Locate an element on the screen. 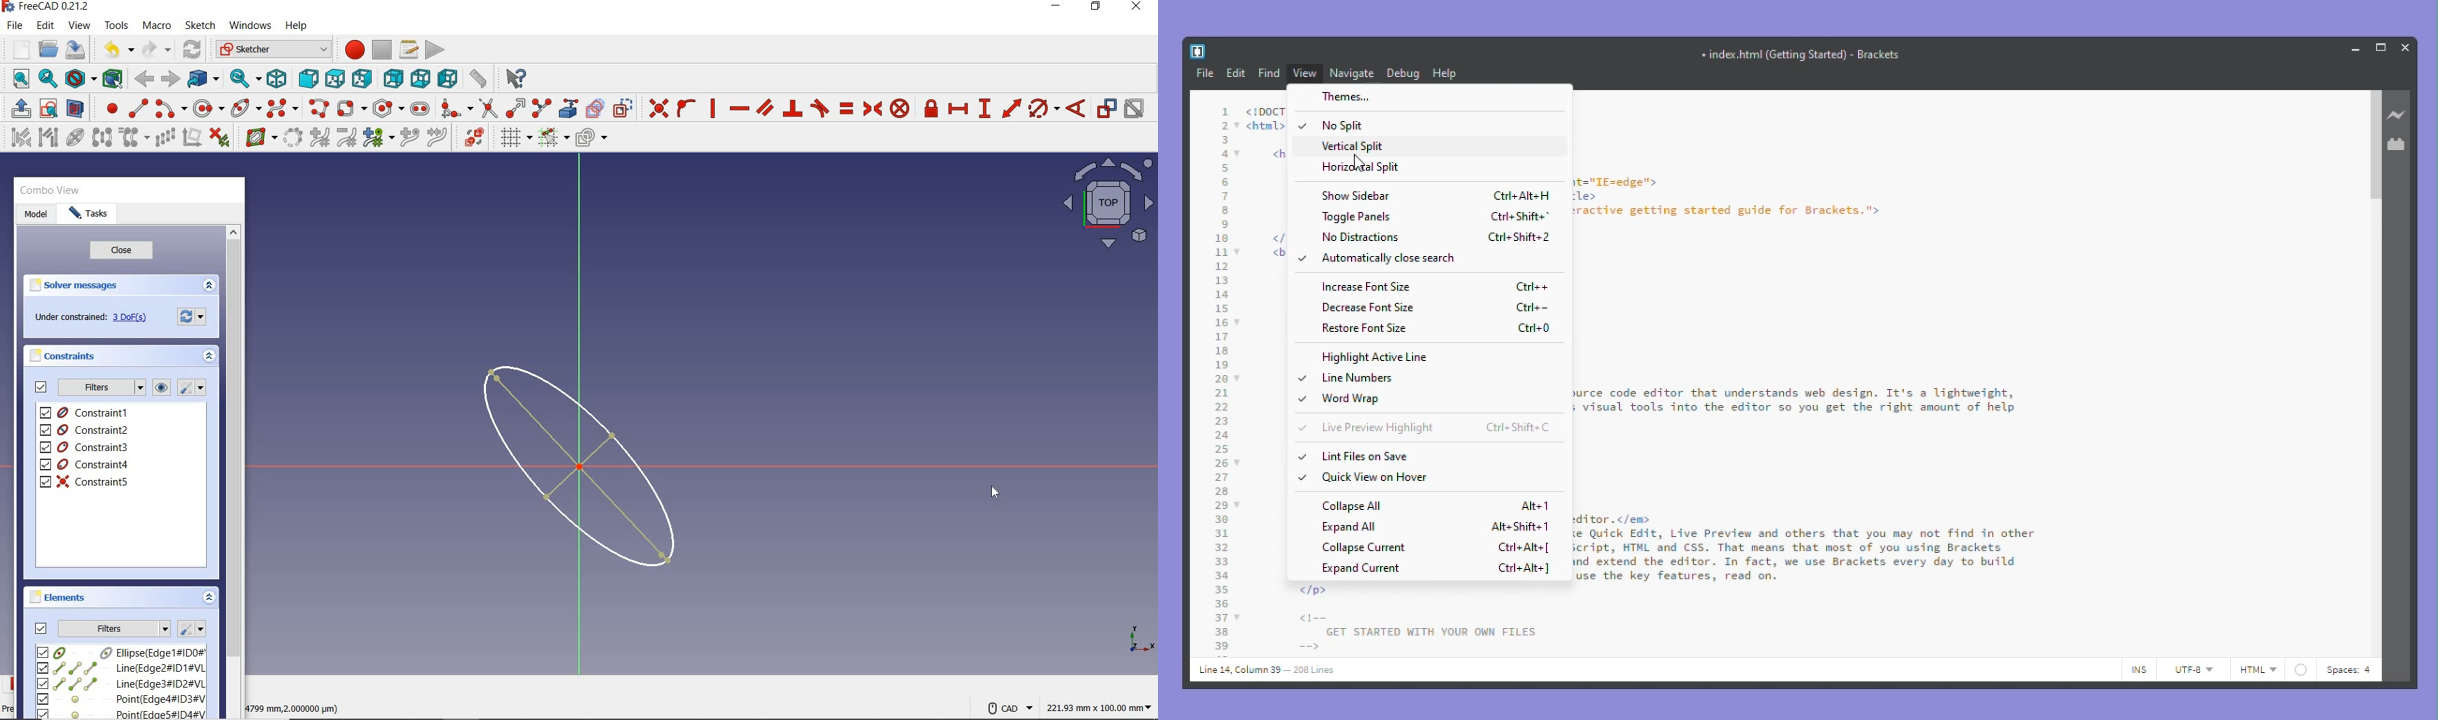 Image resolution: width=2464 pixels, height=728 pixels. 23 is located at coordinates (1221, 421).